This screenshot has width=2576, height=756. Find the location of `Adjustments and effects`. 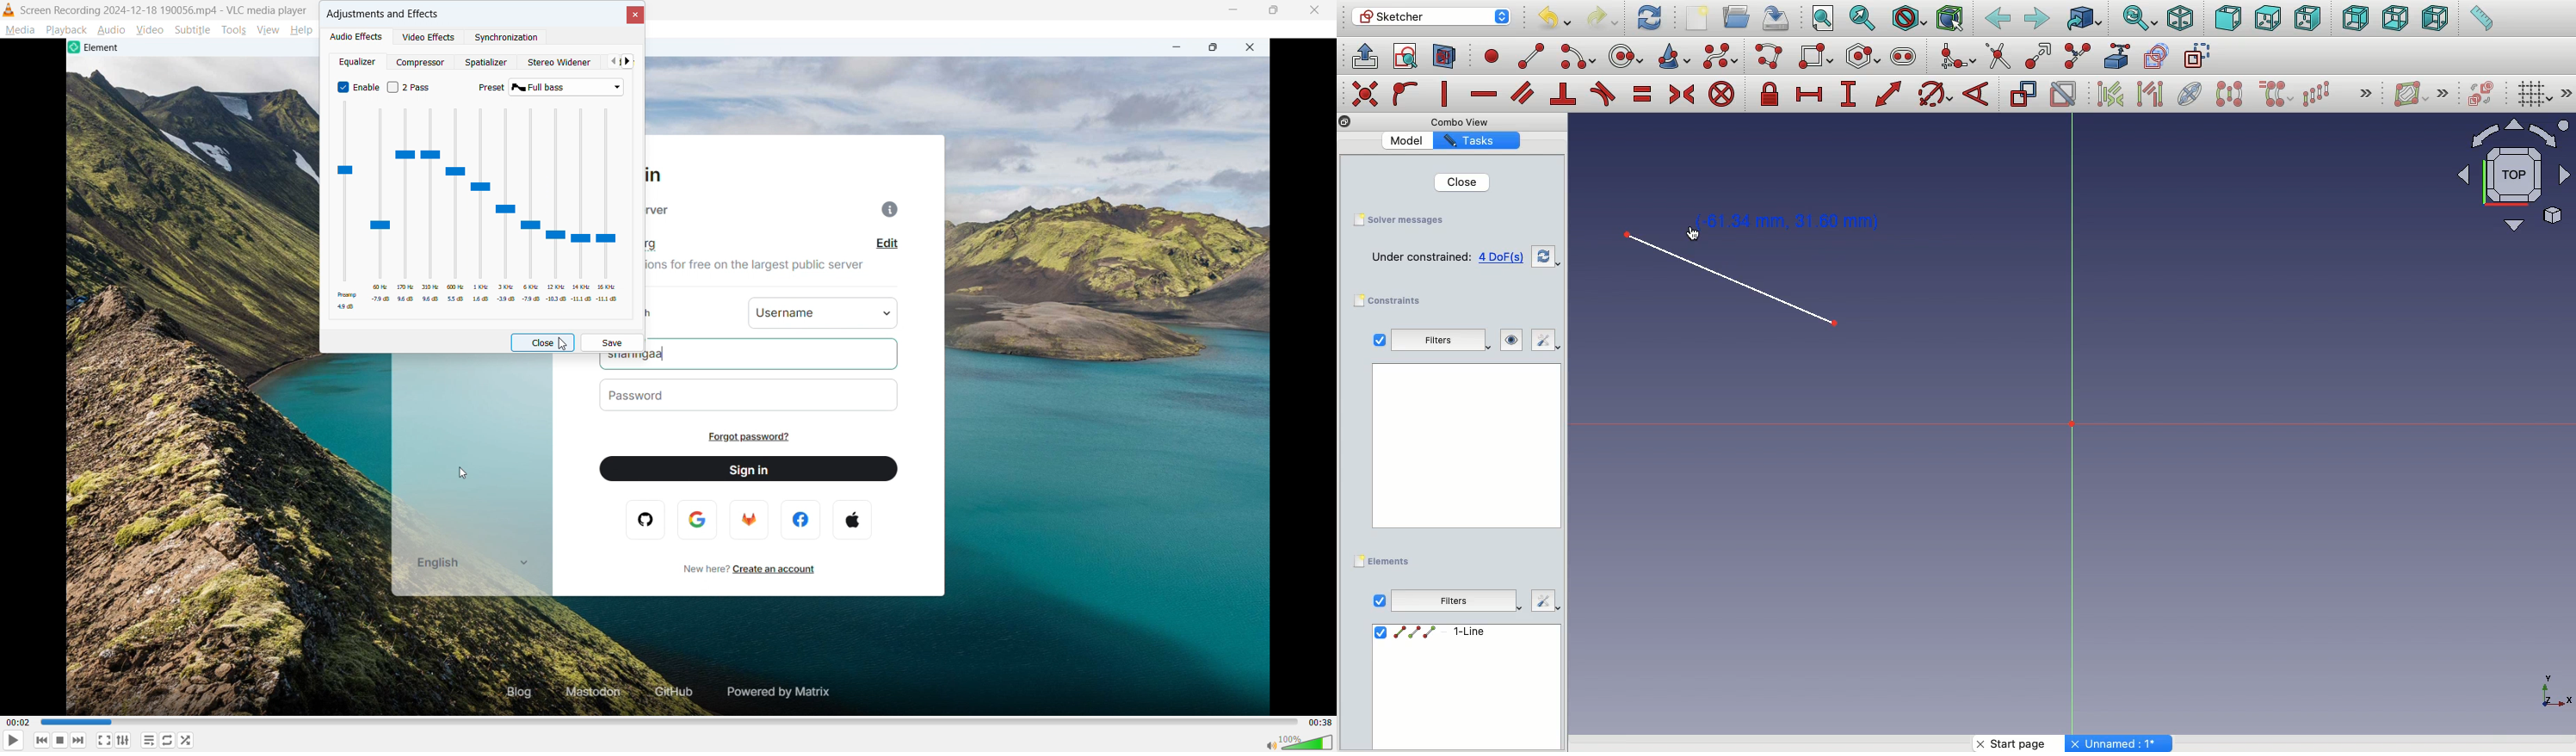

Adjustments and effects is located at coordinates (383, 14).